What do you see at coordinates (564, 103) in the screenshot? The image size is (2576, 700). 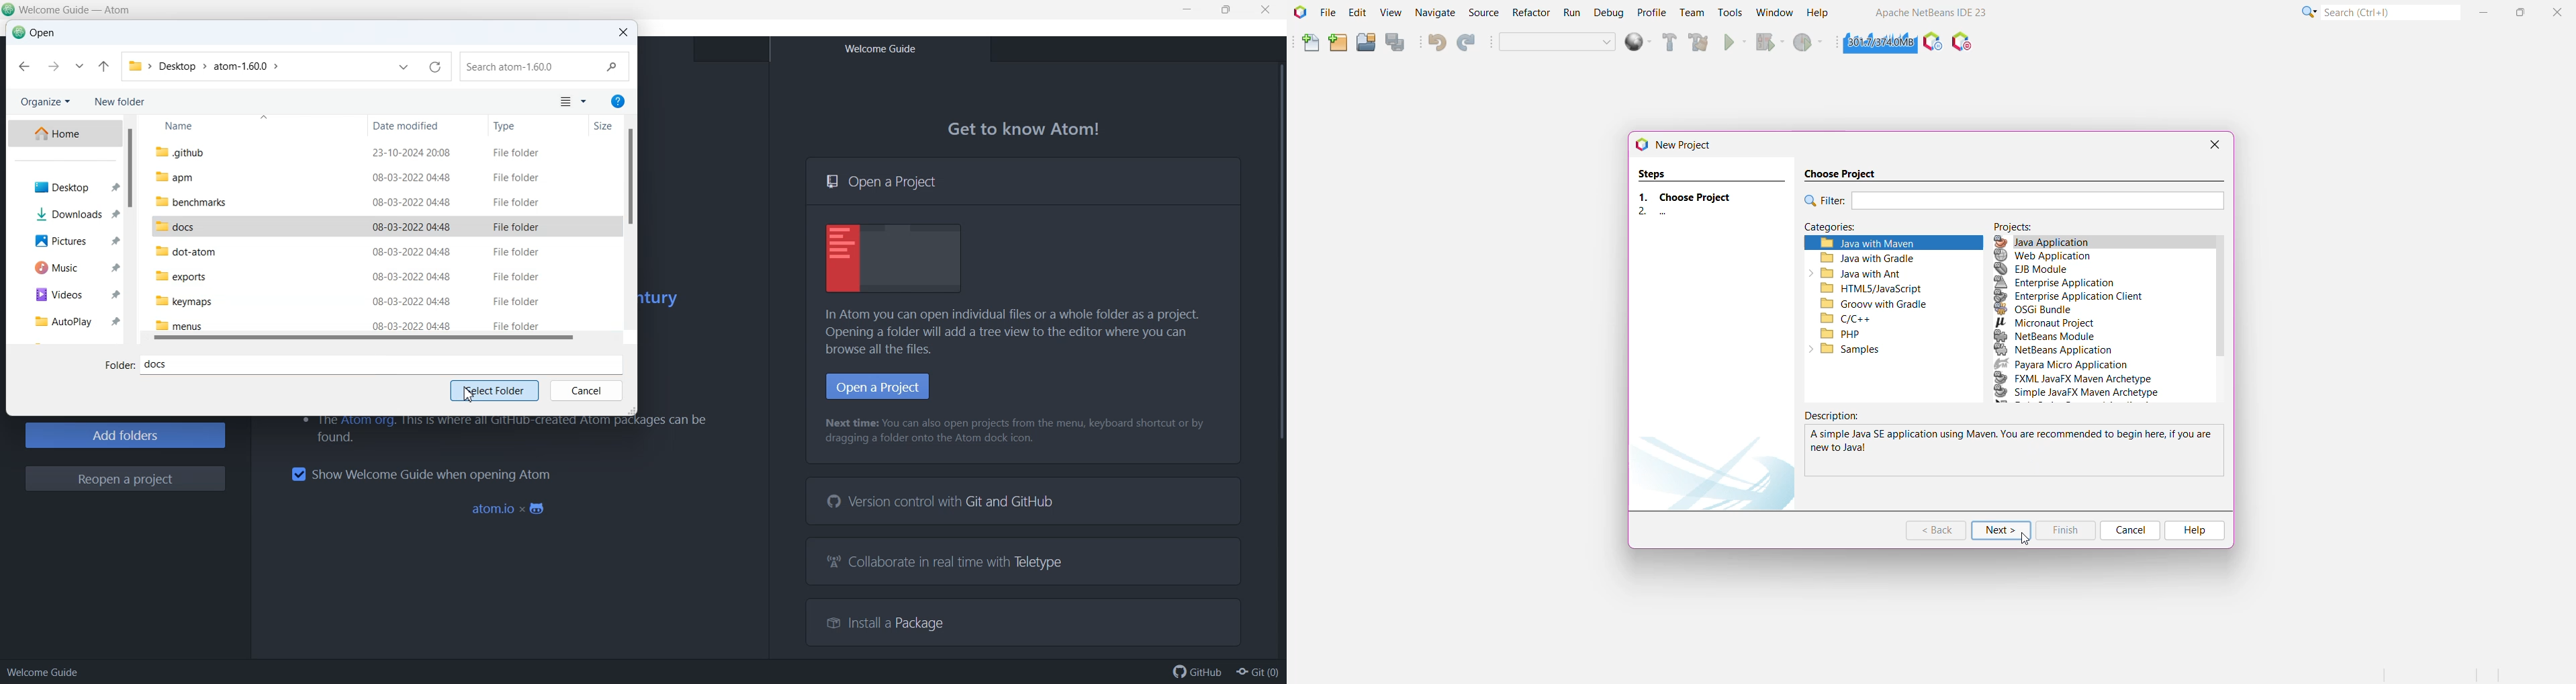 I see `Change your view` at bounding box center [564, 103].